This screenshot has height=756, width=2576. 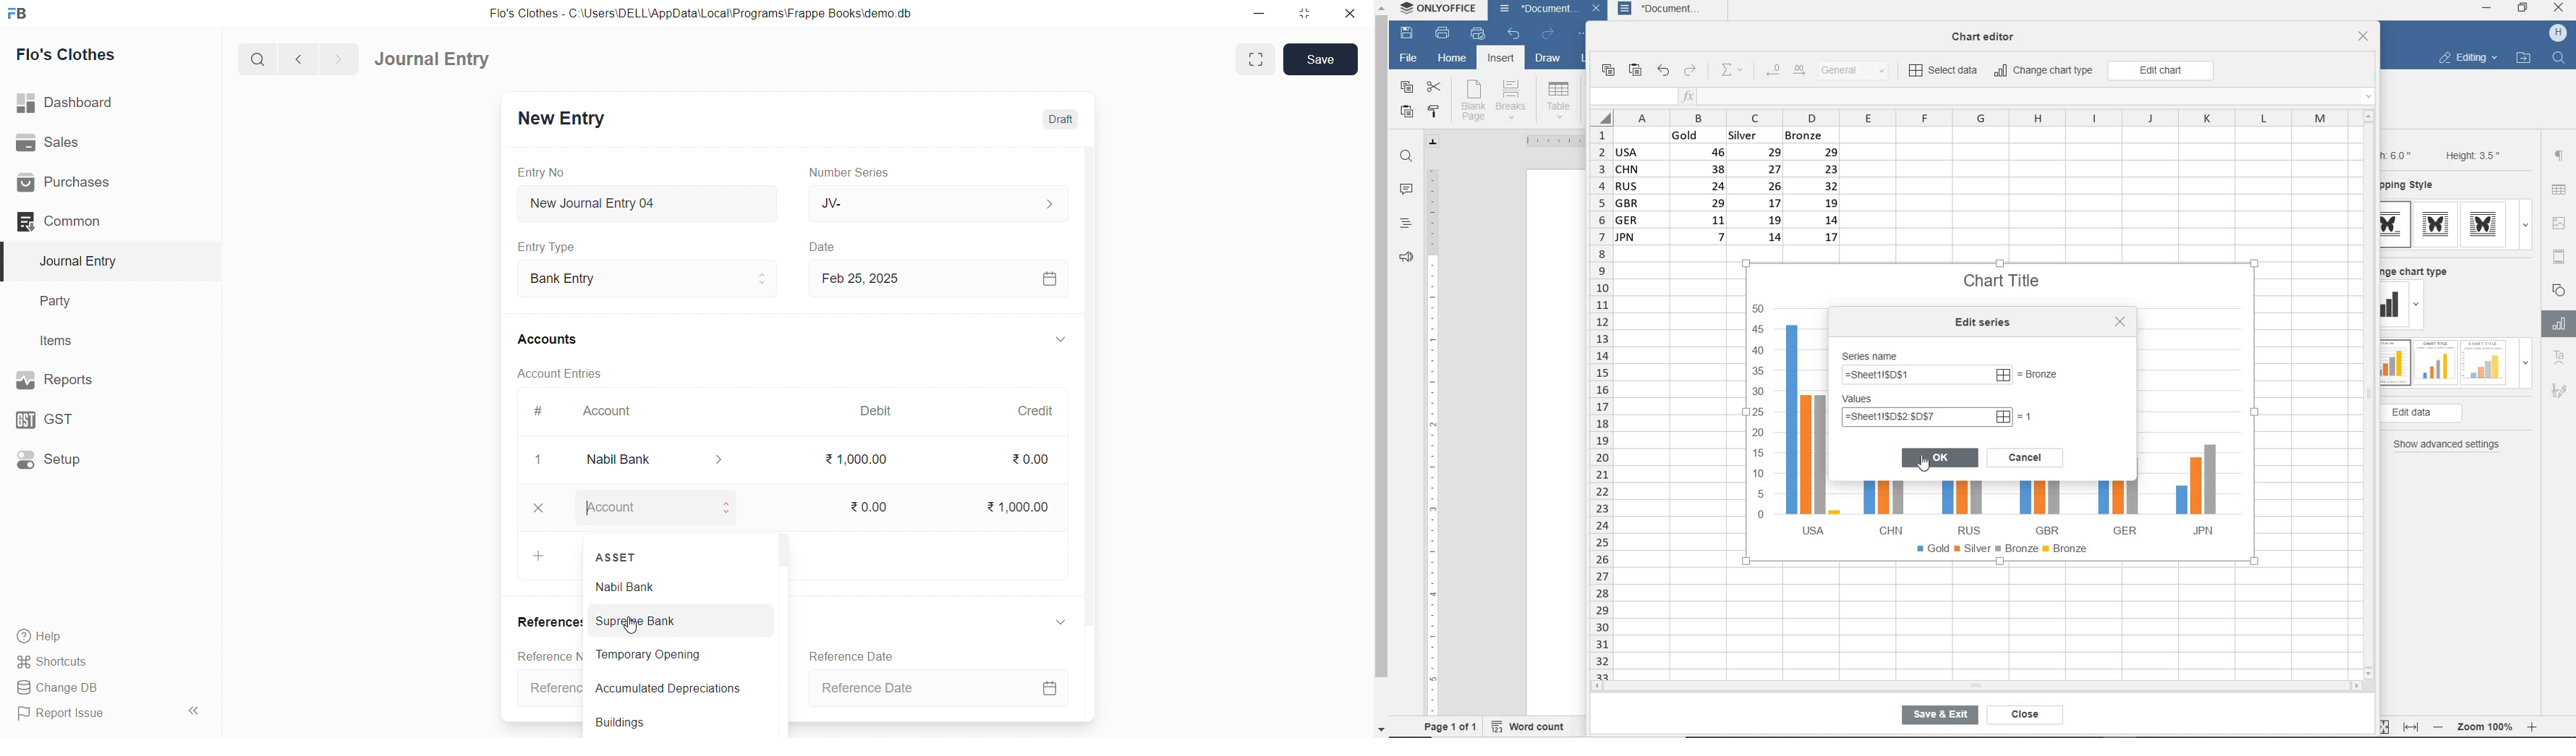 What do you see at coordinates (1451, 726) in the screenshot?
I see `page 1 of 1` at bounding box center [1451, 726].